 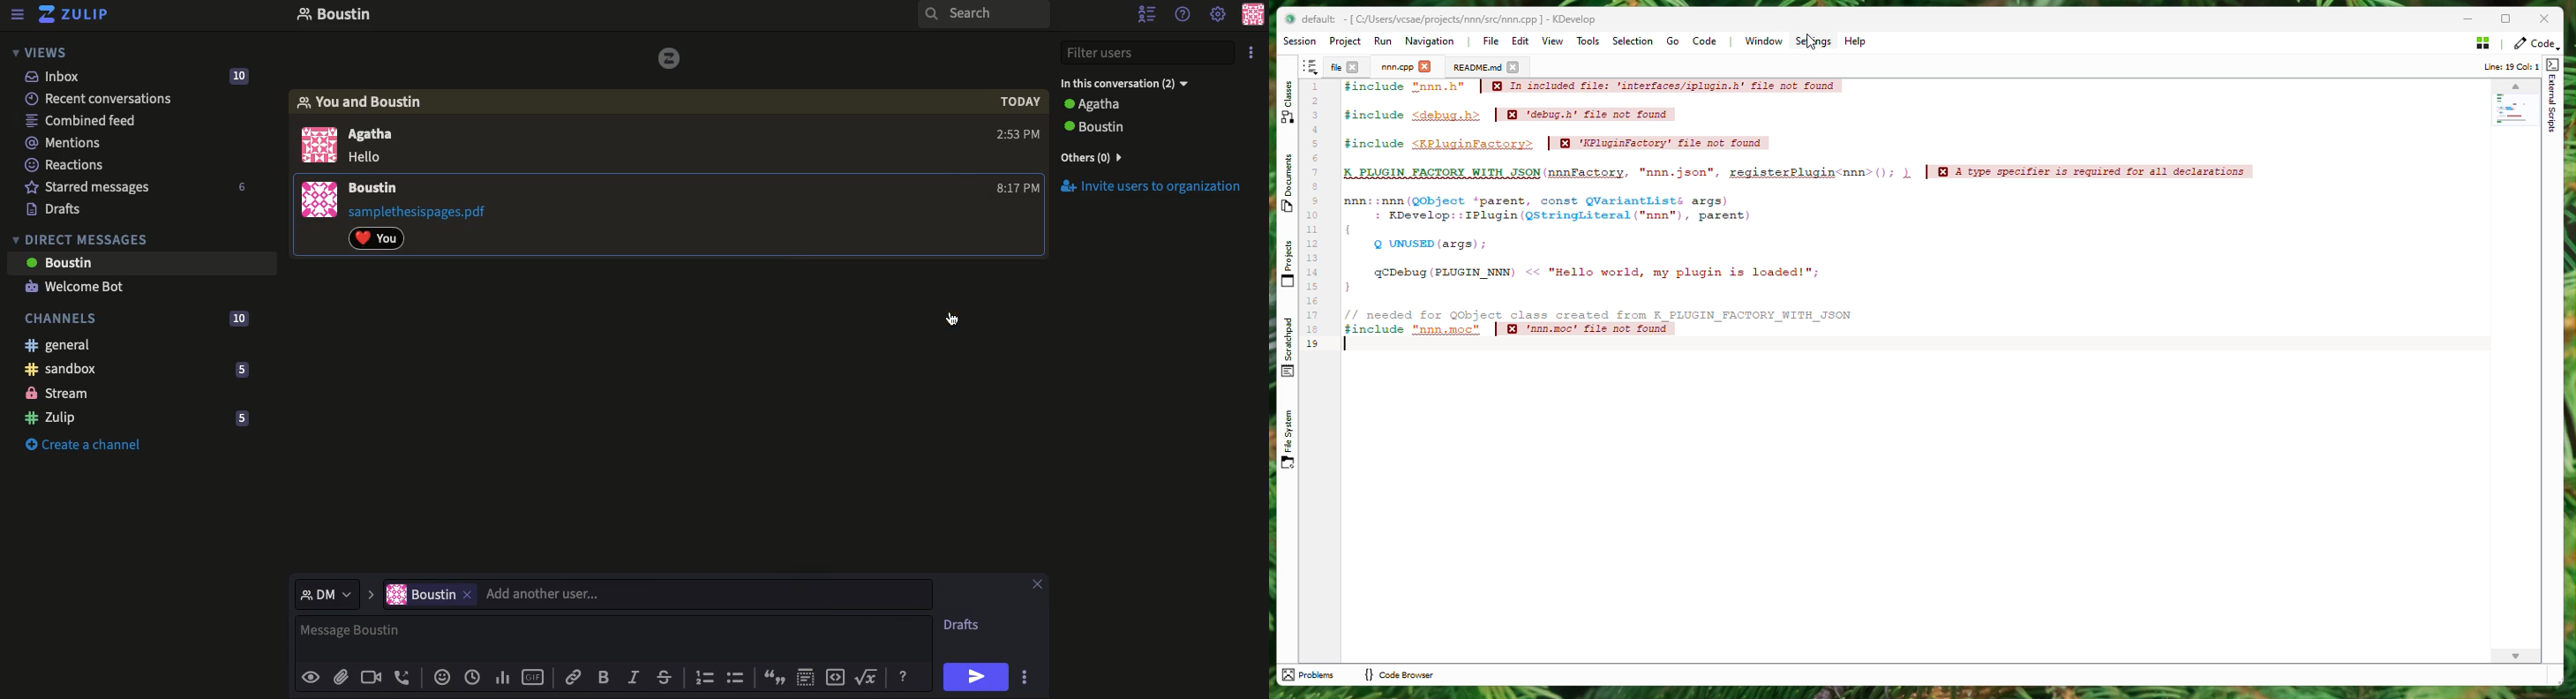 What do you see at coordinates (136, 370) in the screenshot?
I see `Sandbox` at bounding box center [136, 370].